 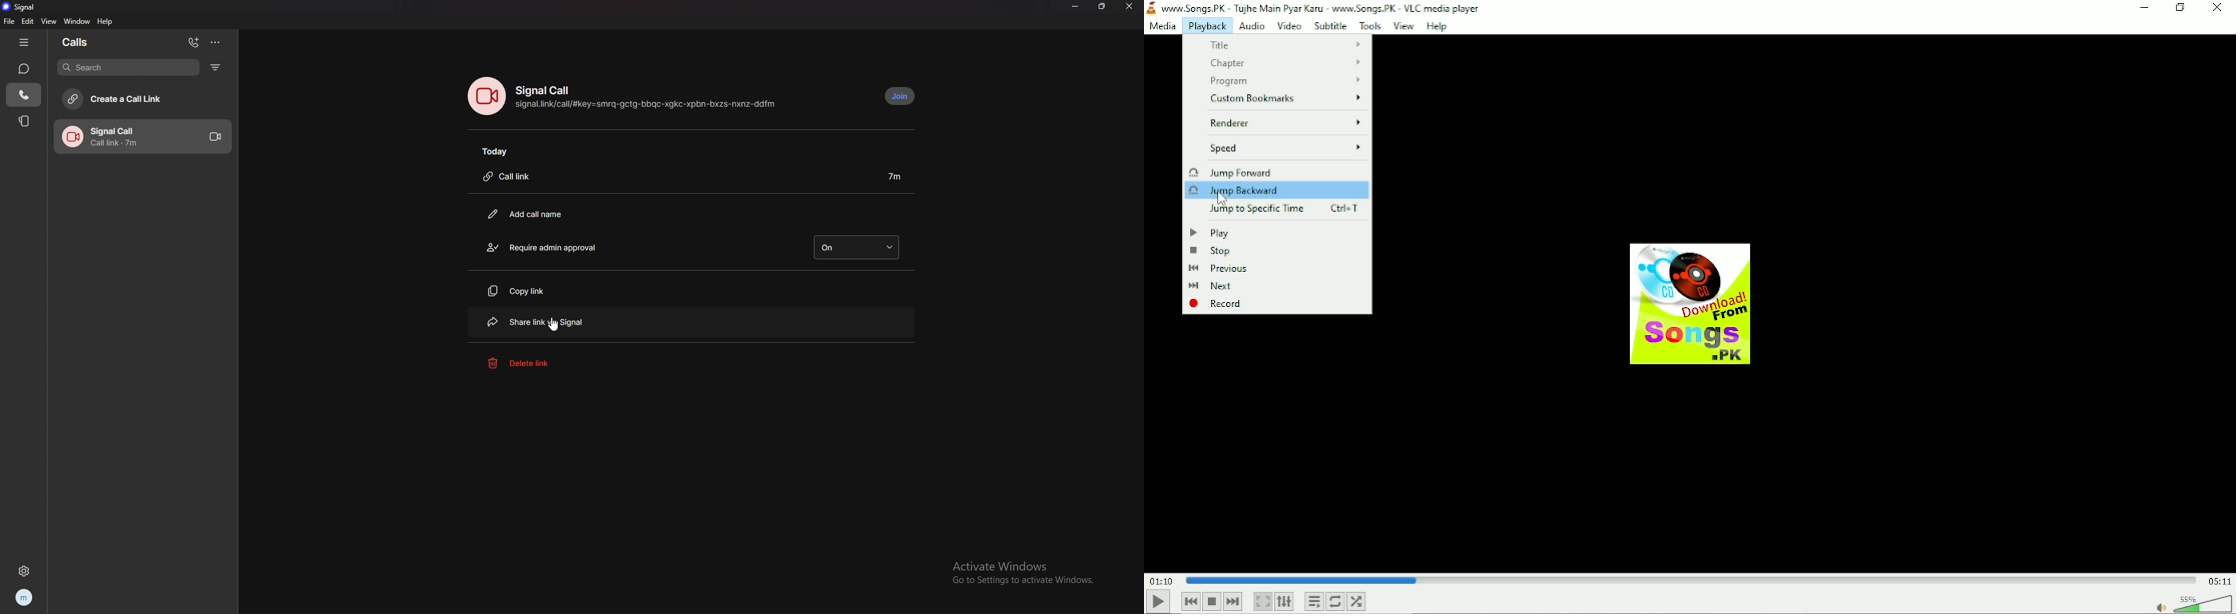 What do you see at coordinates (486, 96) in the screenshot?
I see `voice call` at bounding box center [486, 96].